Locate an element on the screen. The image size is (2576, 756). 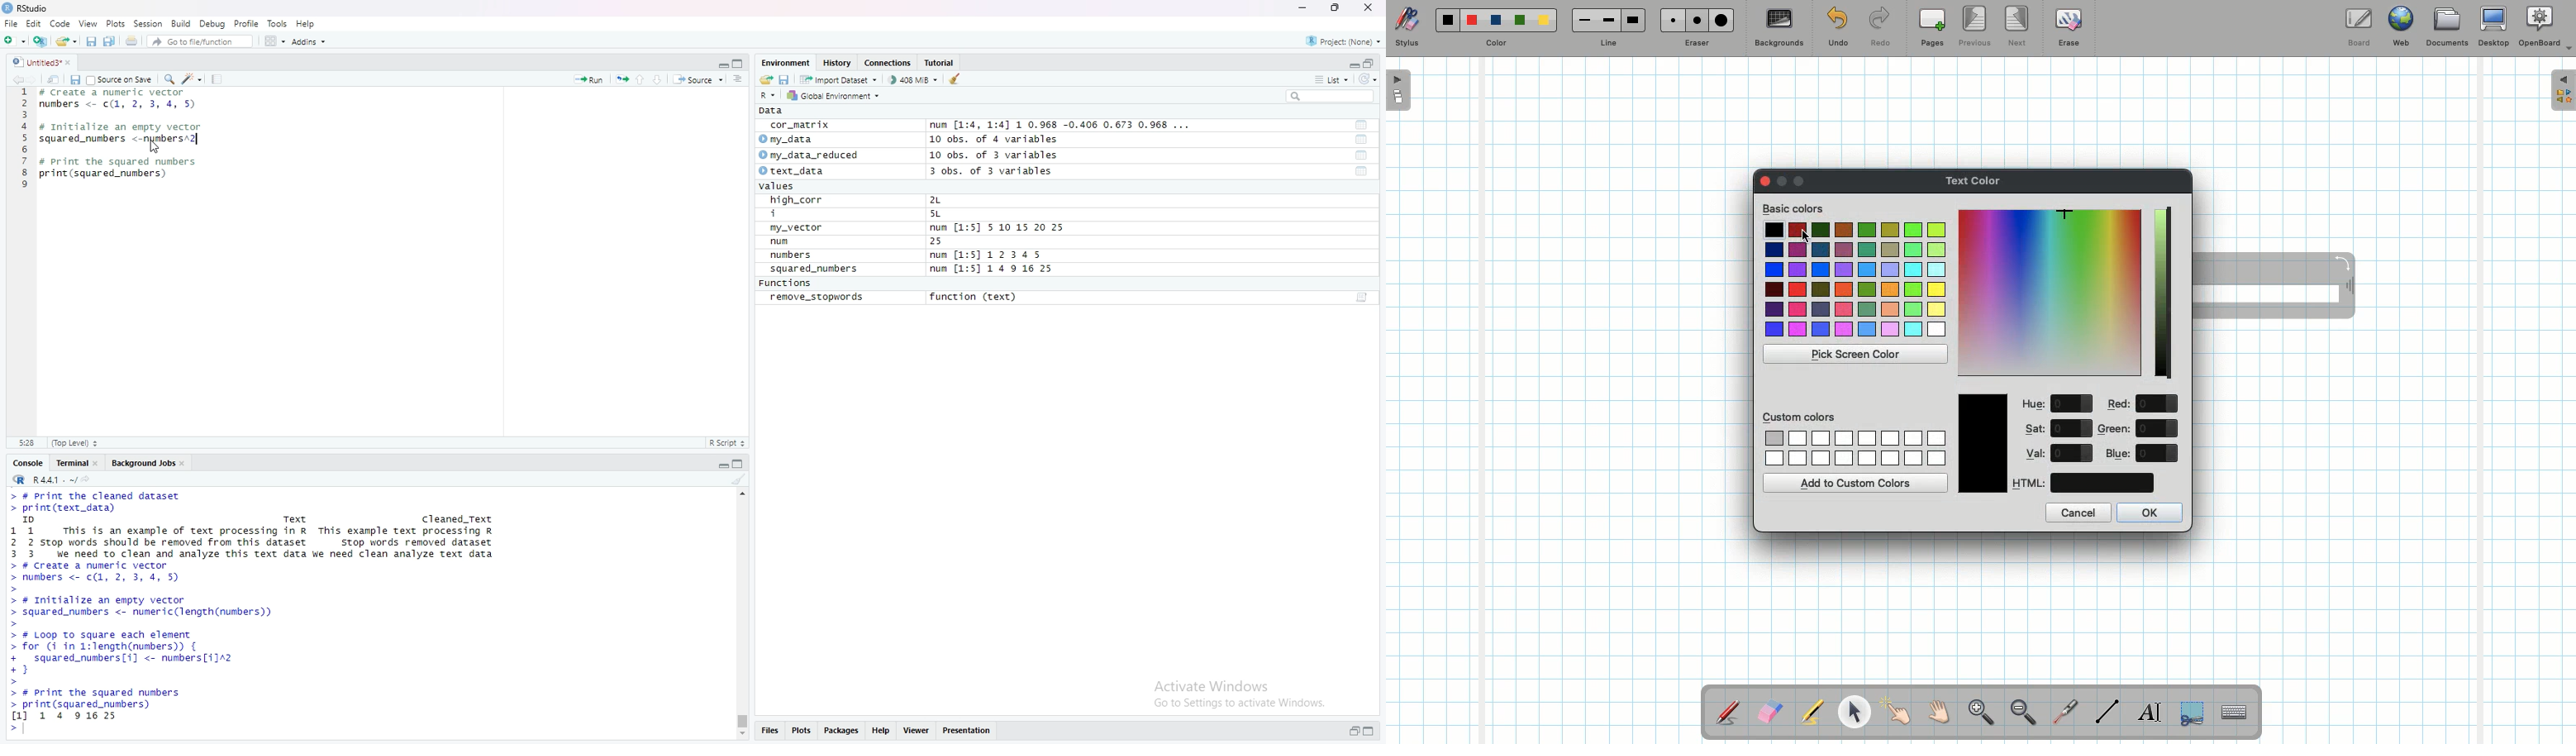
cor_matrix is located at coordinates (799, 126).